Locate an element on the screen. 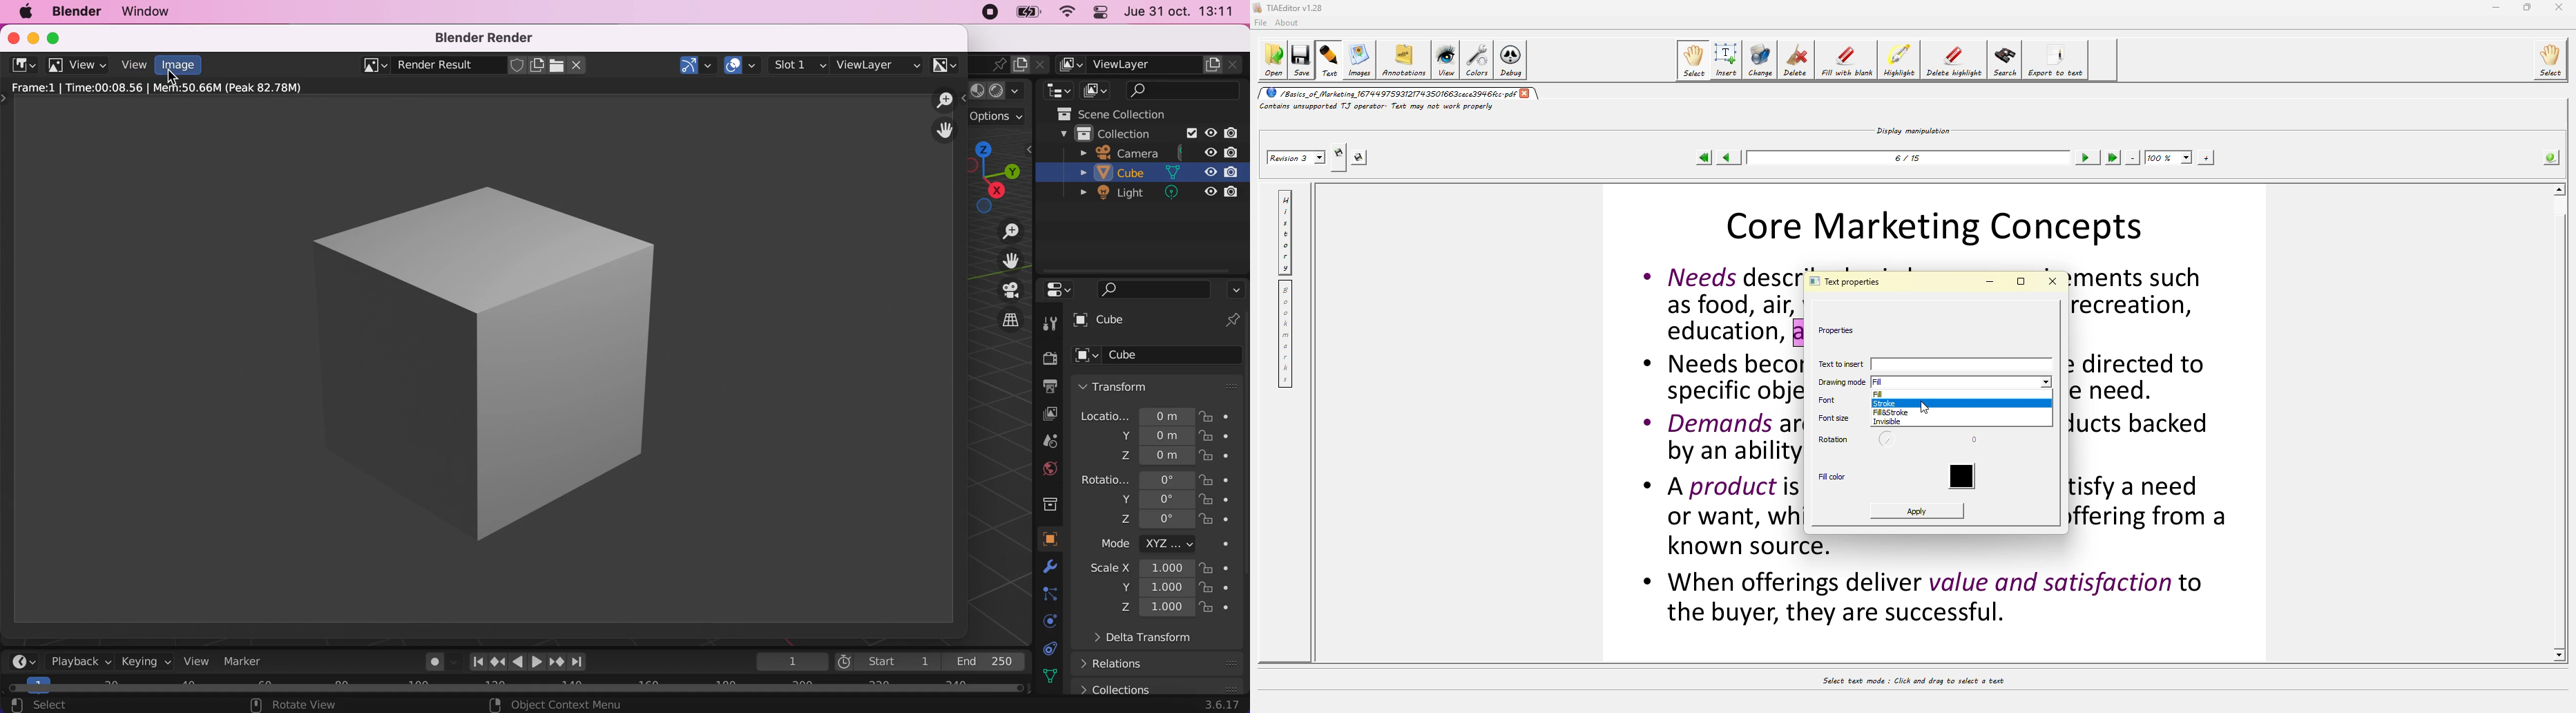 The height and width of the screenshot is (728, 2576). save this revision is located at coordinates (1361, 158).